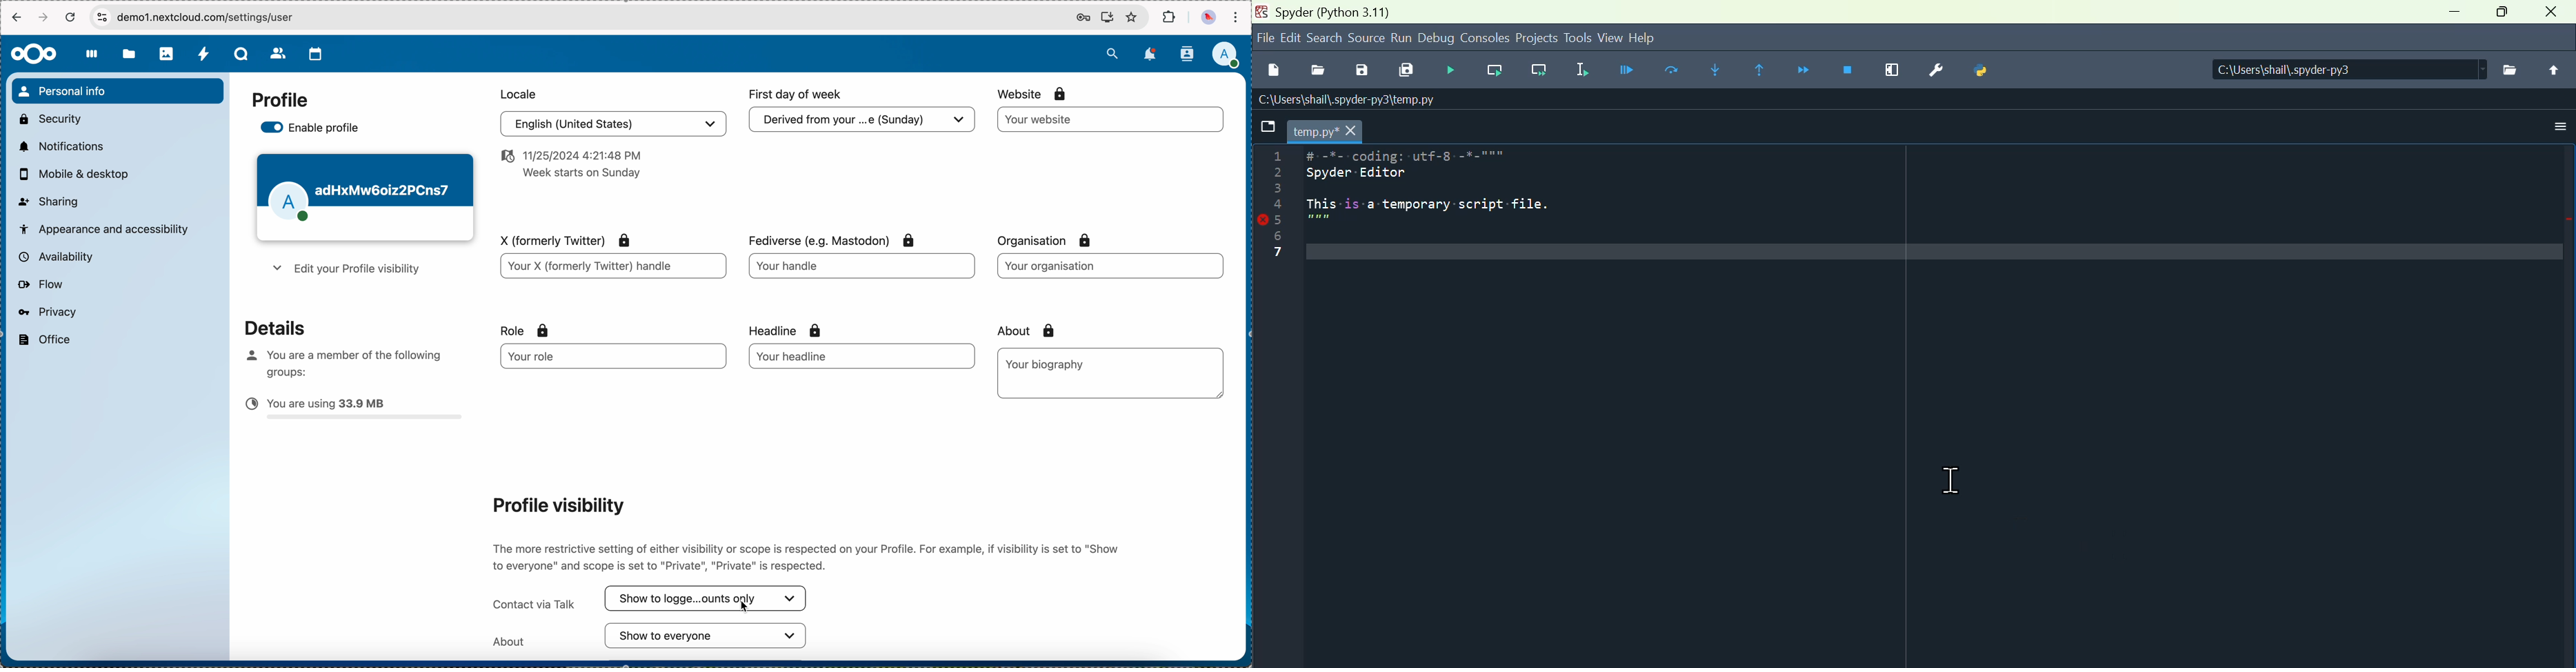 The height and width of the screenshot is (672, 2576). Describe the element at coordinates (46, 312) in the screenshot. I see `privacy` at that location.